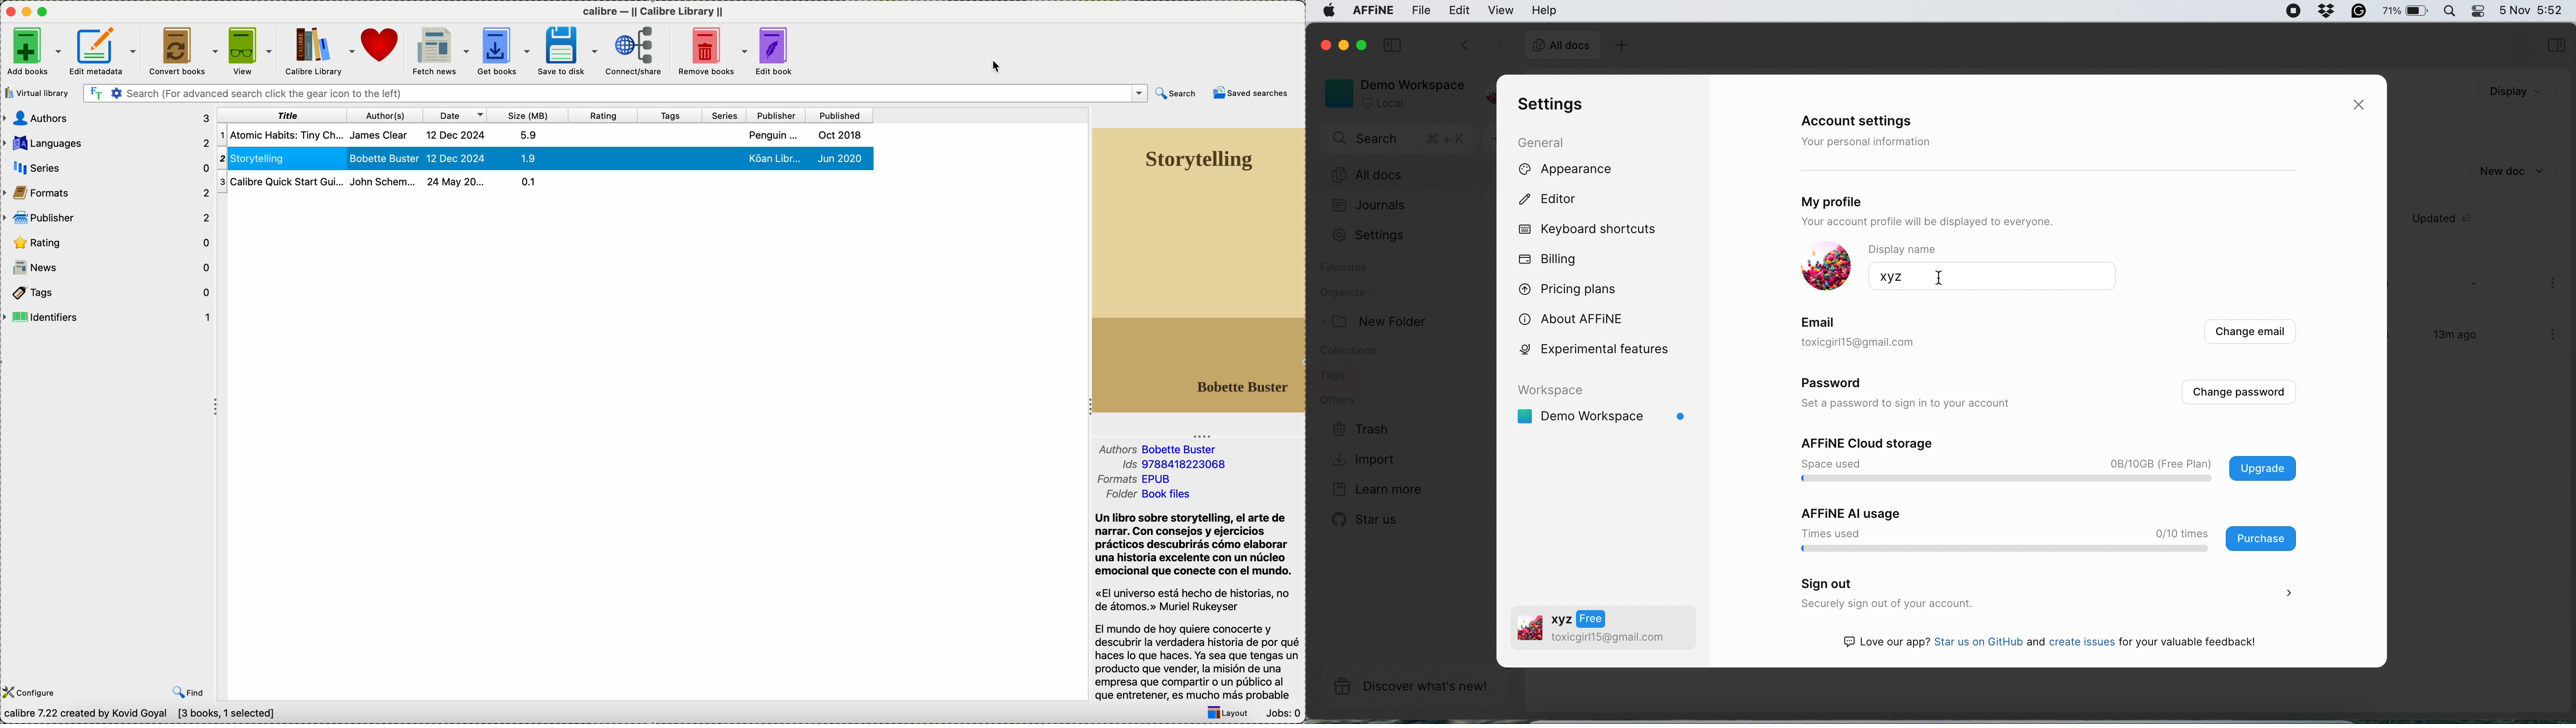 Image resolution: width=2576 pixels, height=728 pixels. I want to click on editor, so click(1557, 201).